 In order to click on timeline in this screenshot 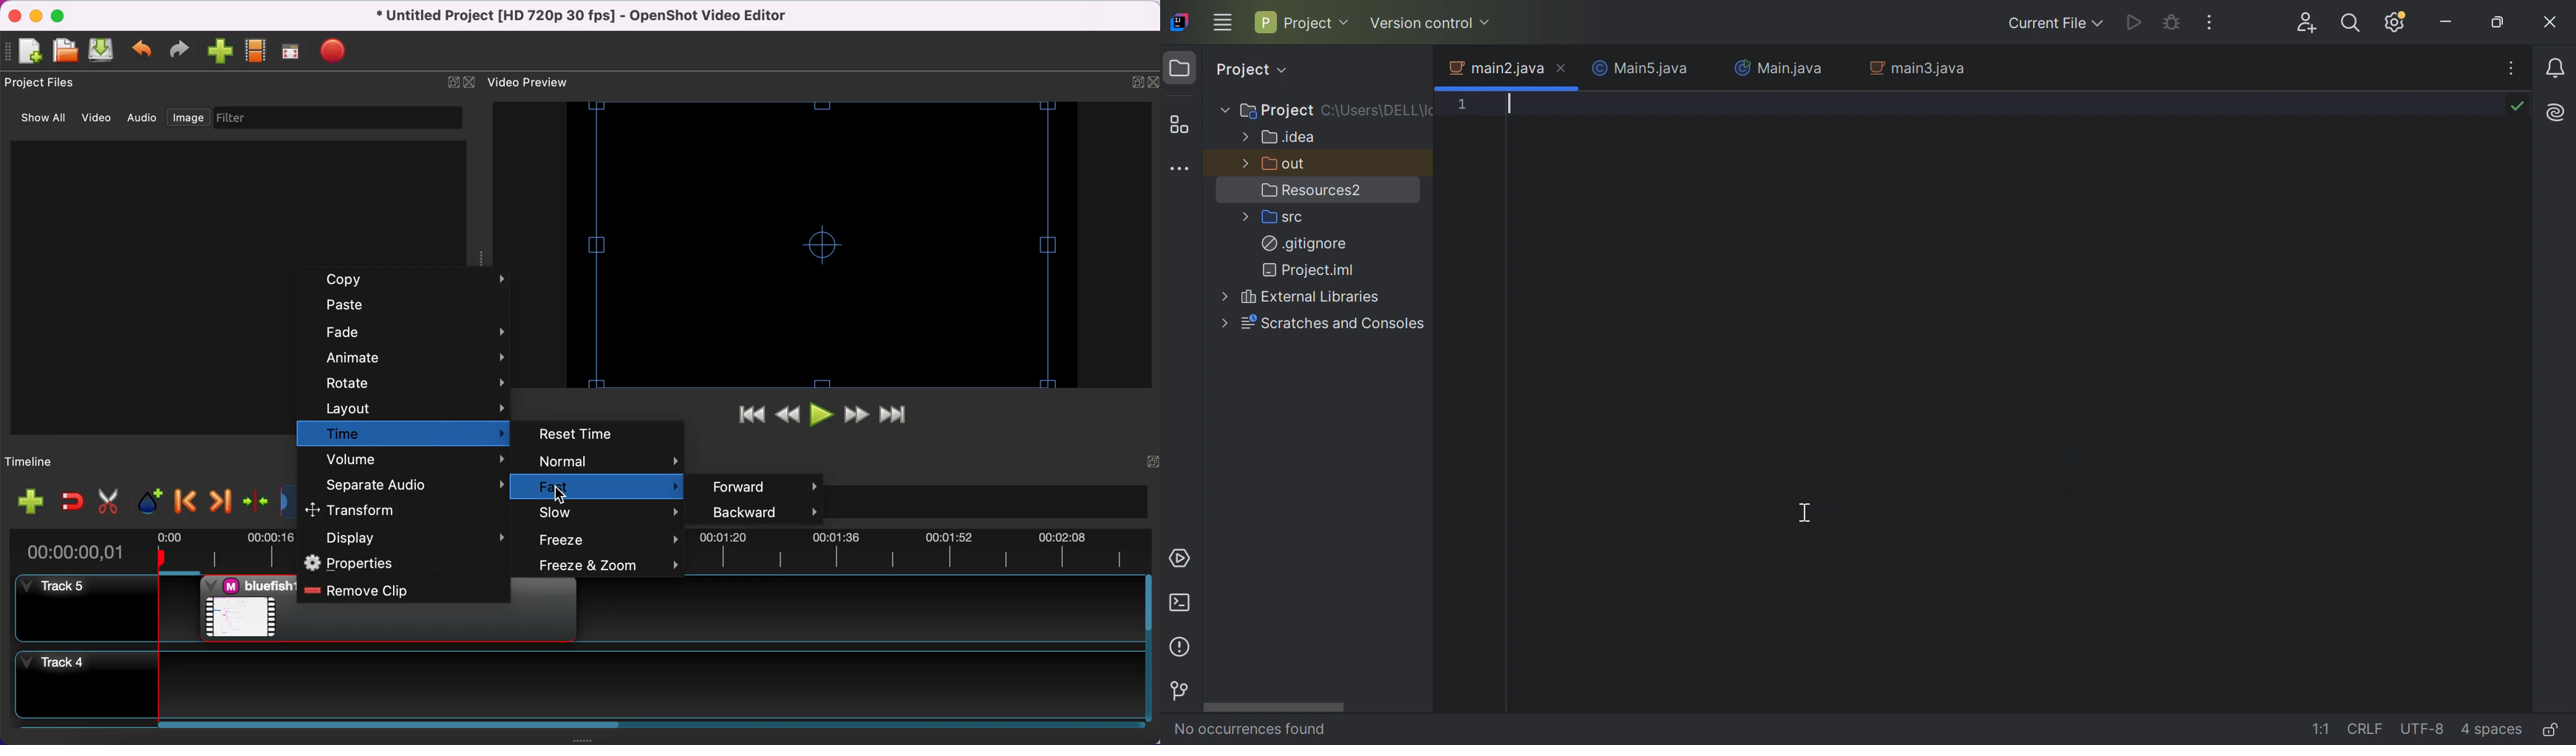, I will do `click(41, 460)`.